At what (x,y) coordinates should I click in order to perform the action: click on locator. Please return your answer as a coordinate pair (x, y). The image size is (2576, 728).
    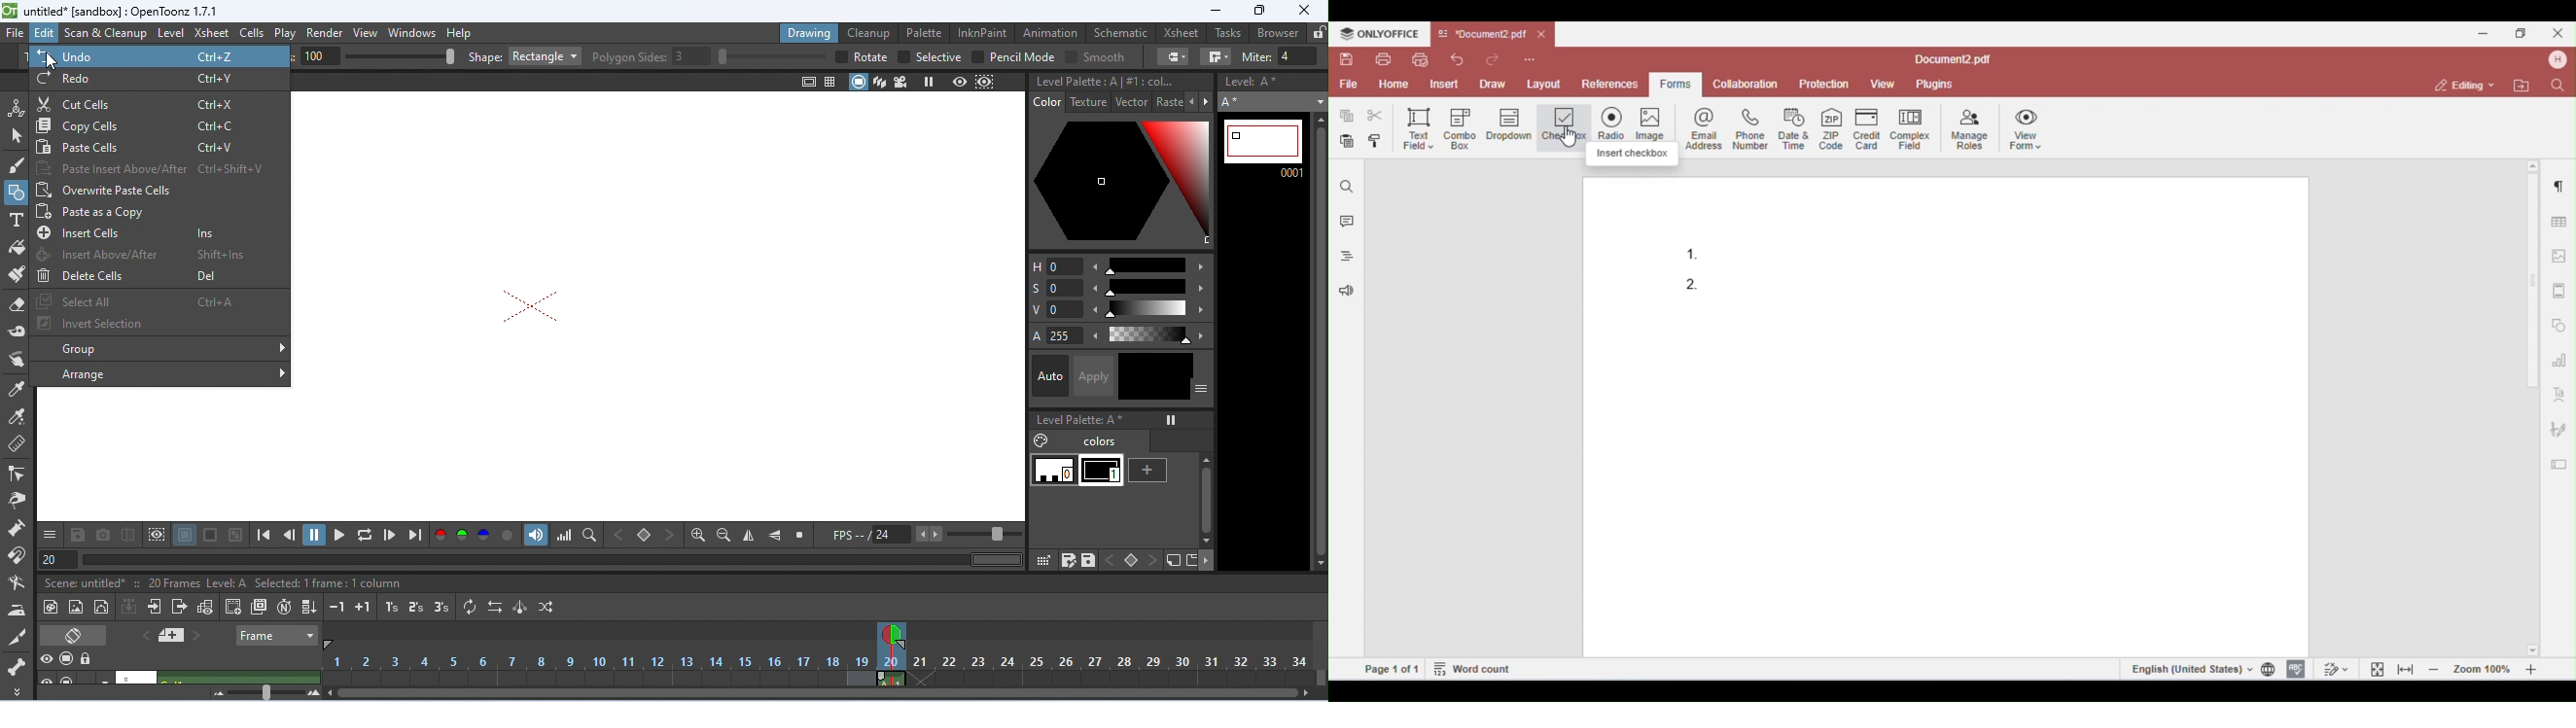
    Looking at the image, I should click on (589, 535).